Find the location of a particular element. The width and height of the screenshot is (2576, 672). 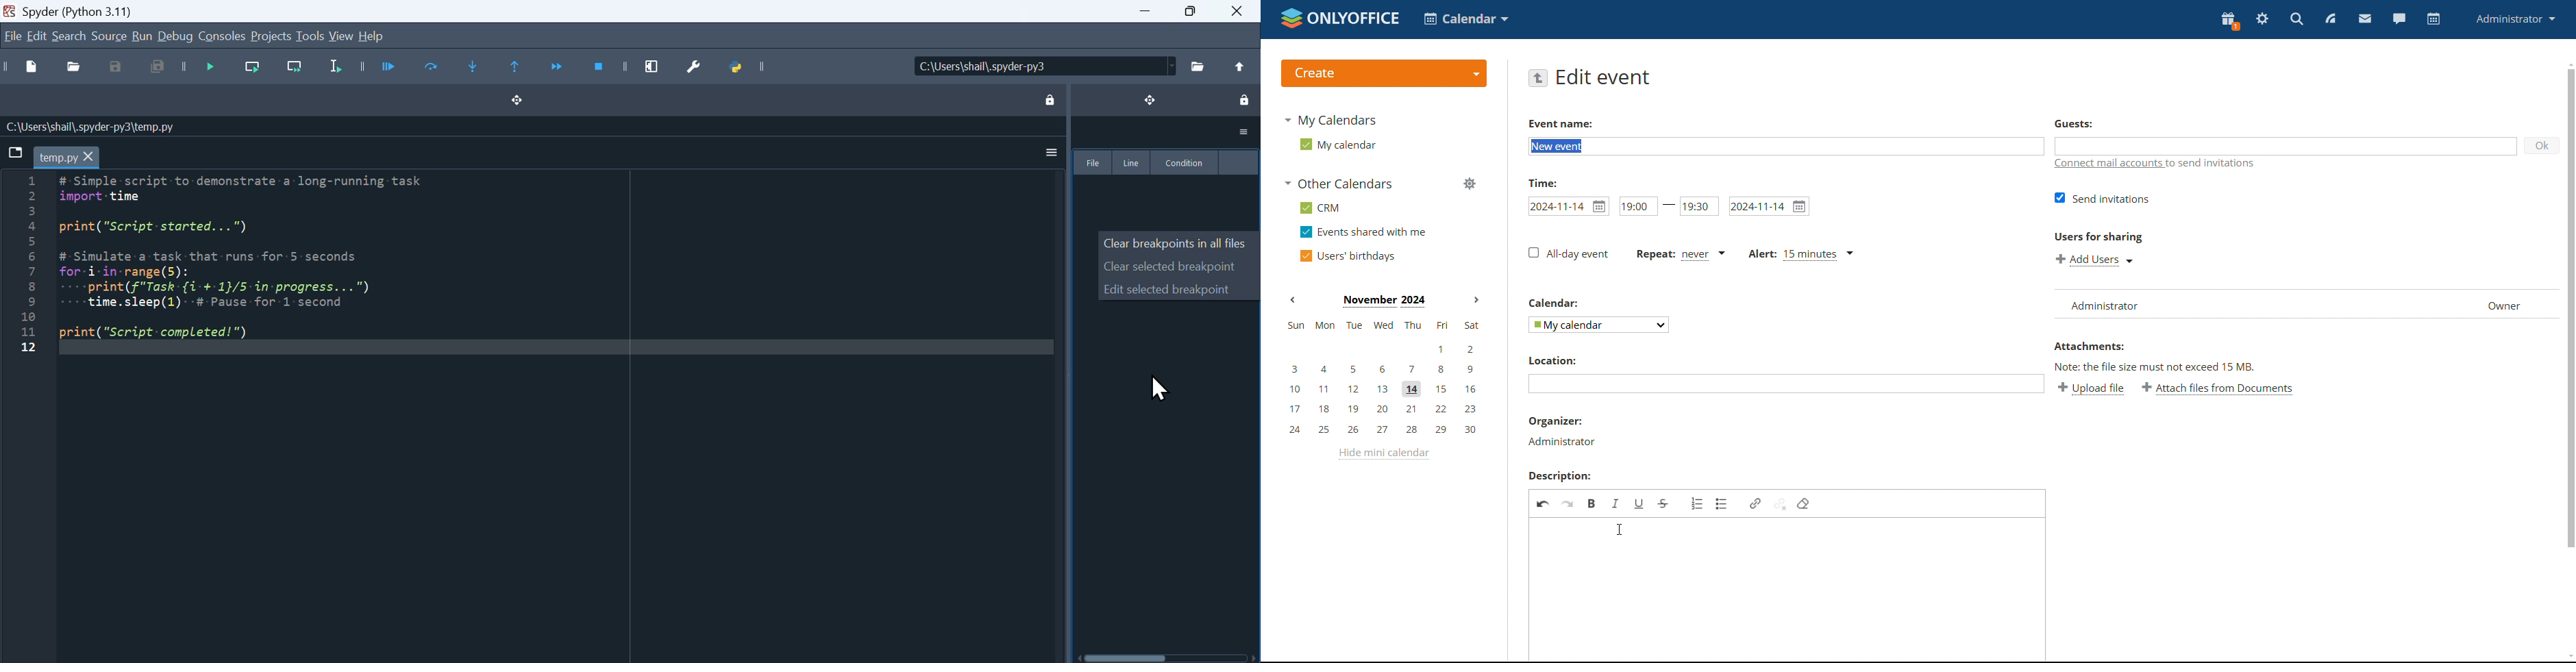

C:\Users\shail\.spyder-py3 is located at coordinates (1041, 65).